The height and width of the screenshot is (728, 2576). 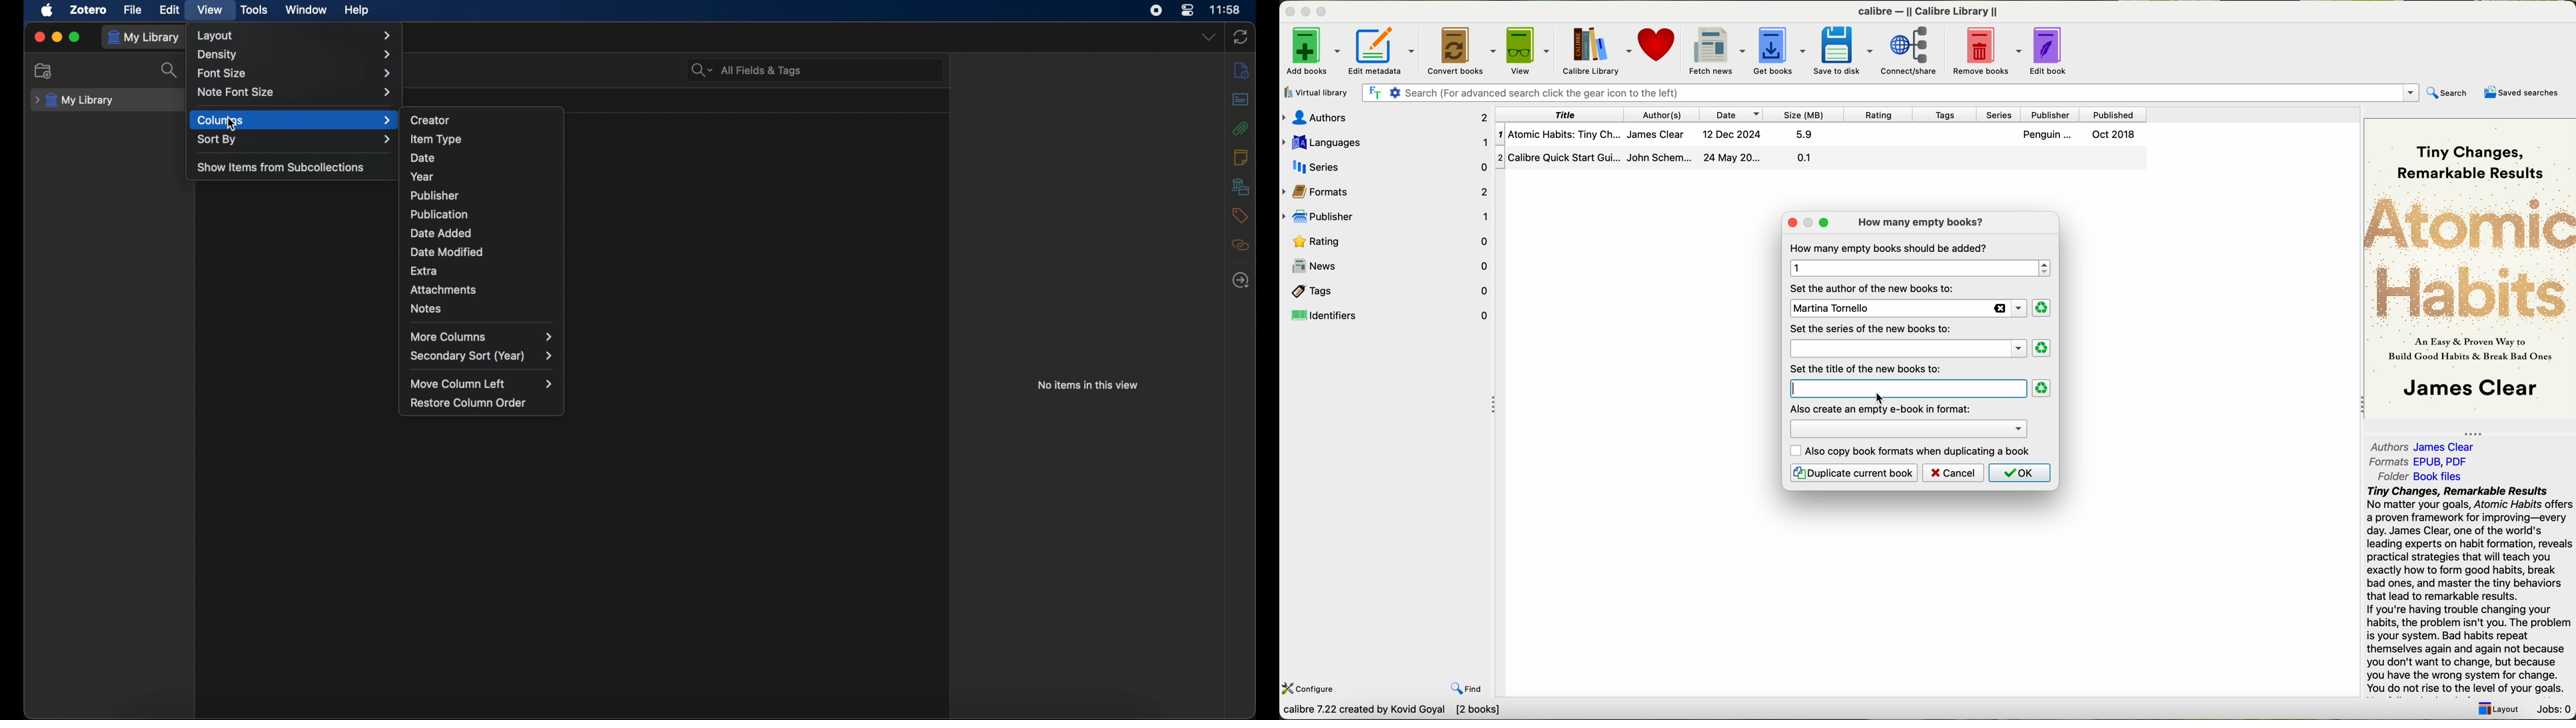 What do you see at coordinates (436, 195) in the screenshot?
I see `publisher` at bounding box center [436, 195].